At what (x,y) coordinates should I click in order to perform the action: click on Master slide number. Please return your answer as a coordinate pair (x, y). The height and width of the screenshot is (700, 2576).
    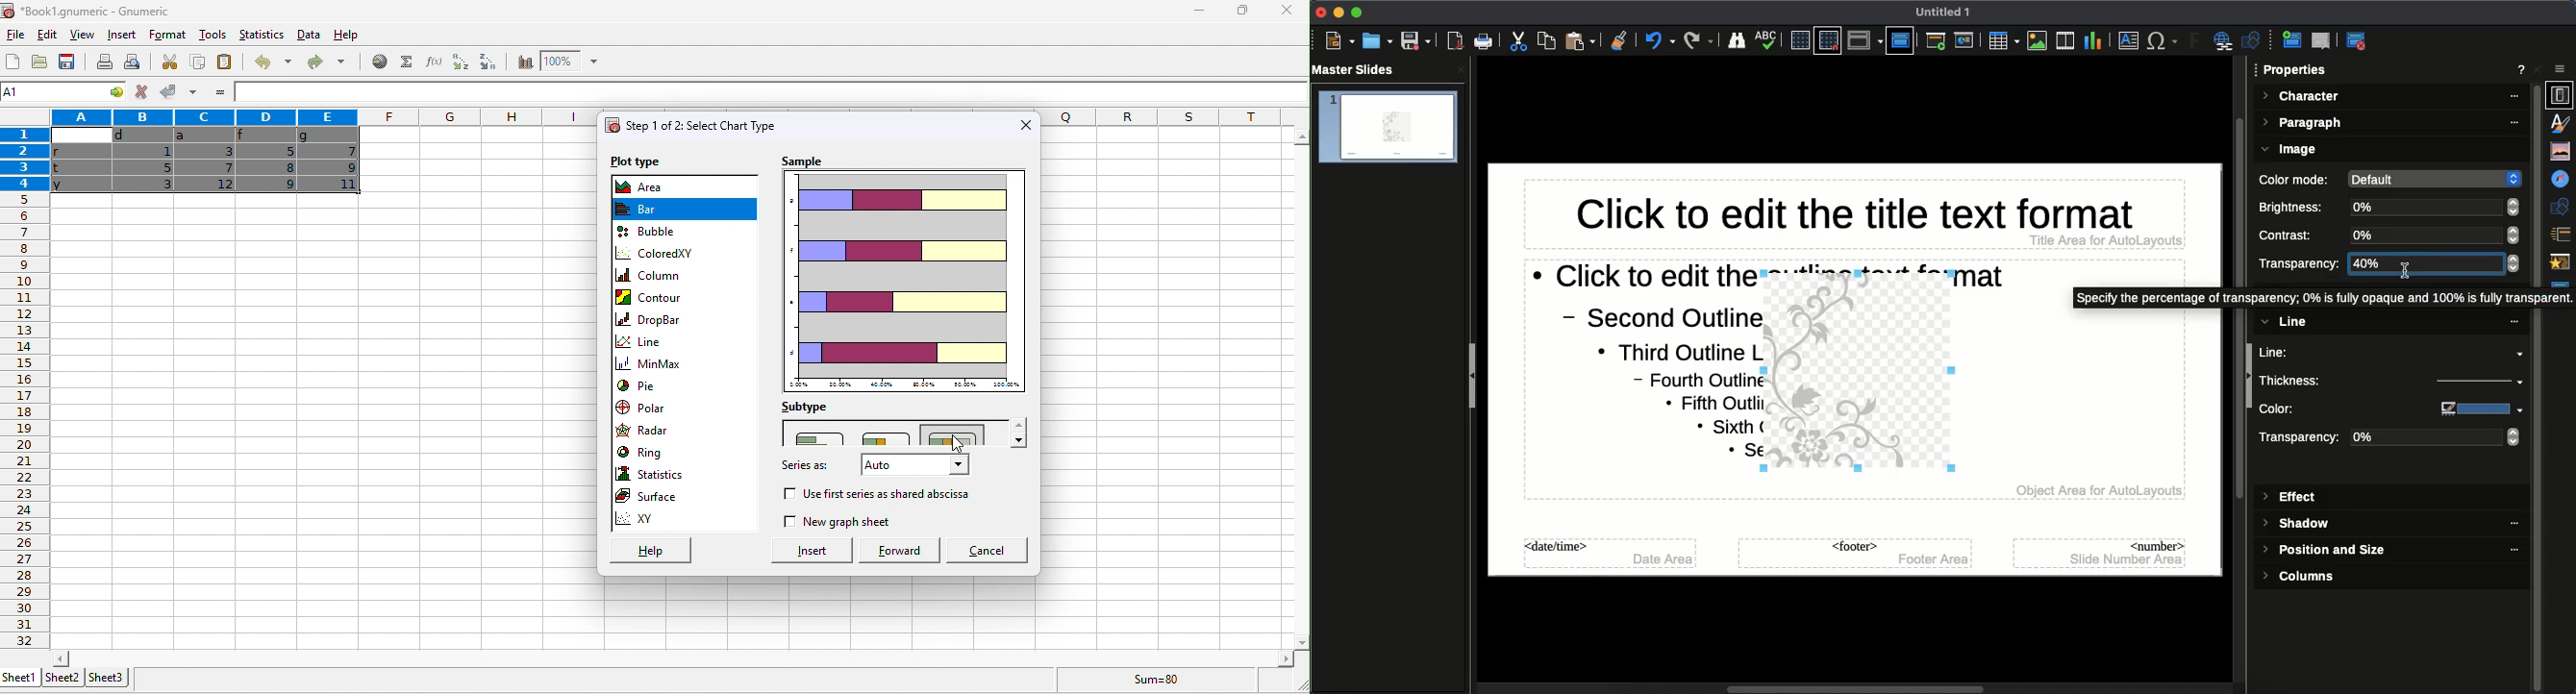
    Looking at the image, I should click on (2101, 552).